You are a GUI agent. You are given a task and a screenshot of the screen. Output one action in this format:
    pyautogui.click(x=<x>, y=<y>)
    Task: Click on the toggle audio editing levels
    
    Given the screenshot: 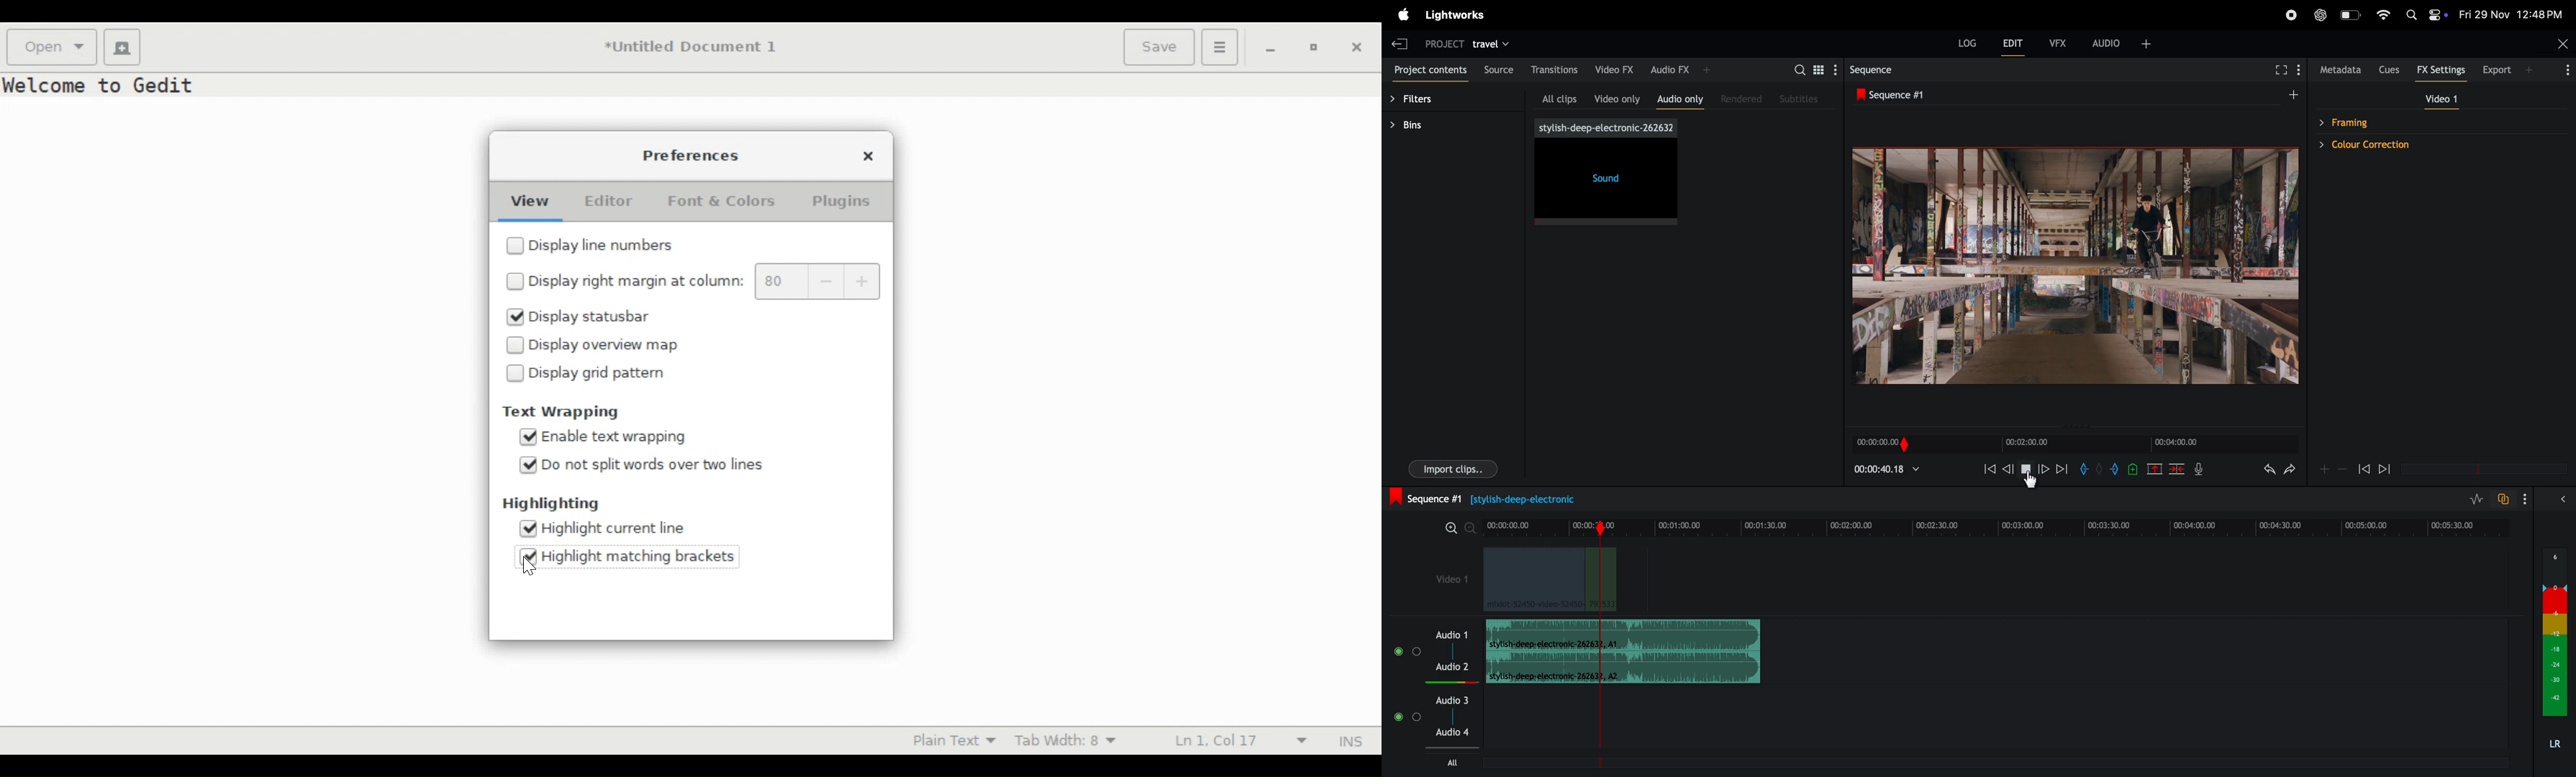 What is the action you would take?
    pyautogui.click(x=2472, y=499)
    